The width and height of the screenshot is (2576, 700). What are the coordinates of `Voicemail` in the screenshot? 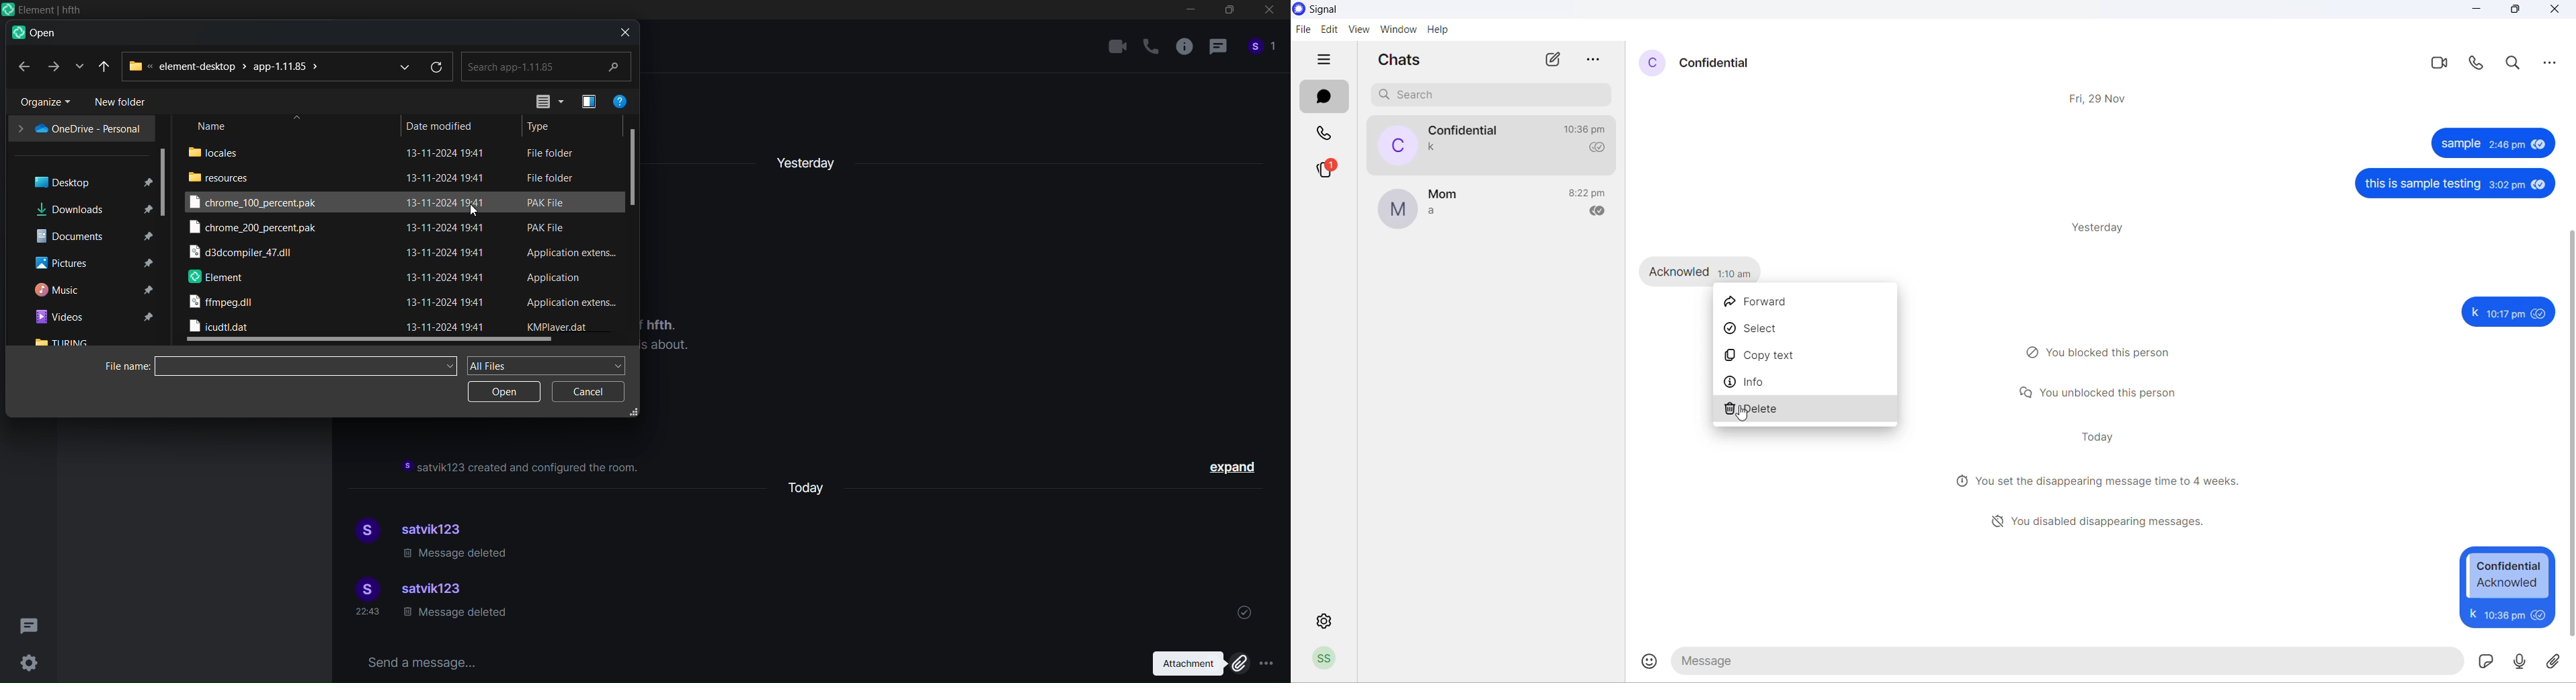 It's located at (2521, 660).